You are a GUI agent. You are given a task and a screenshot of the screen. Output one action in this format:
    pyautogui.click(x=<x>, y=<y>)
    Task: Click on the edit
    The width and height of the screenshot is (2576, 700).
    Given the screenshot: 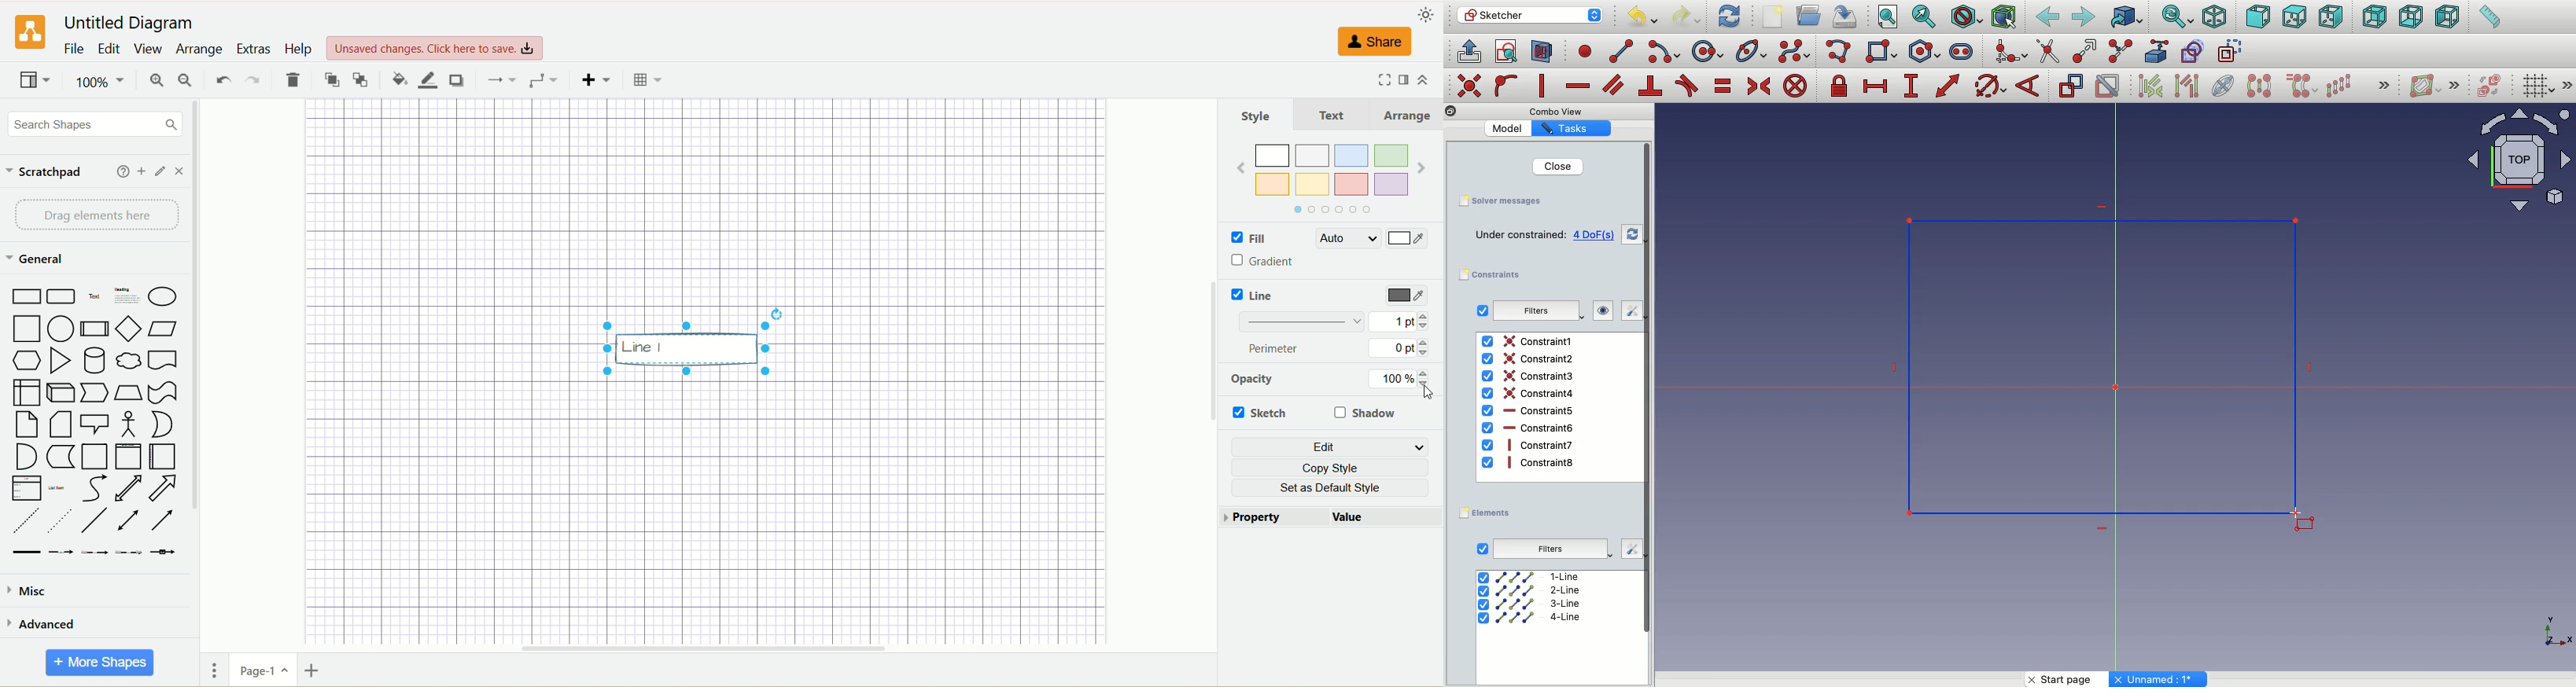 What is the action you would take?
    pyautogui.click(x=159, y=171)
    